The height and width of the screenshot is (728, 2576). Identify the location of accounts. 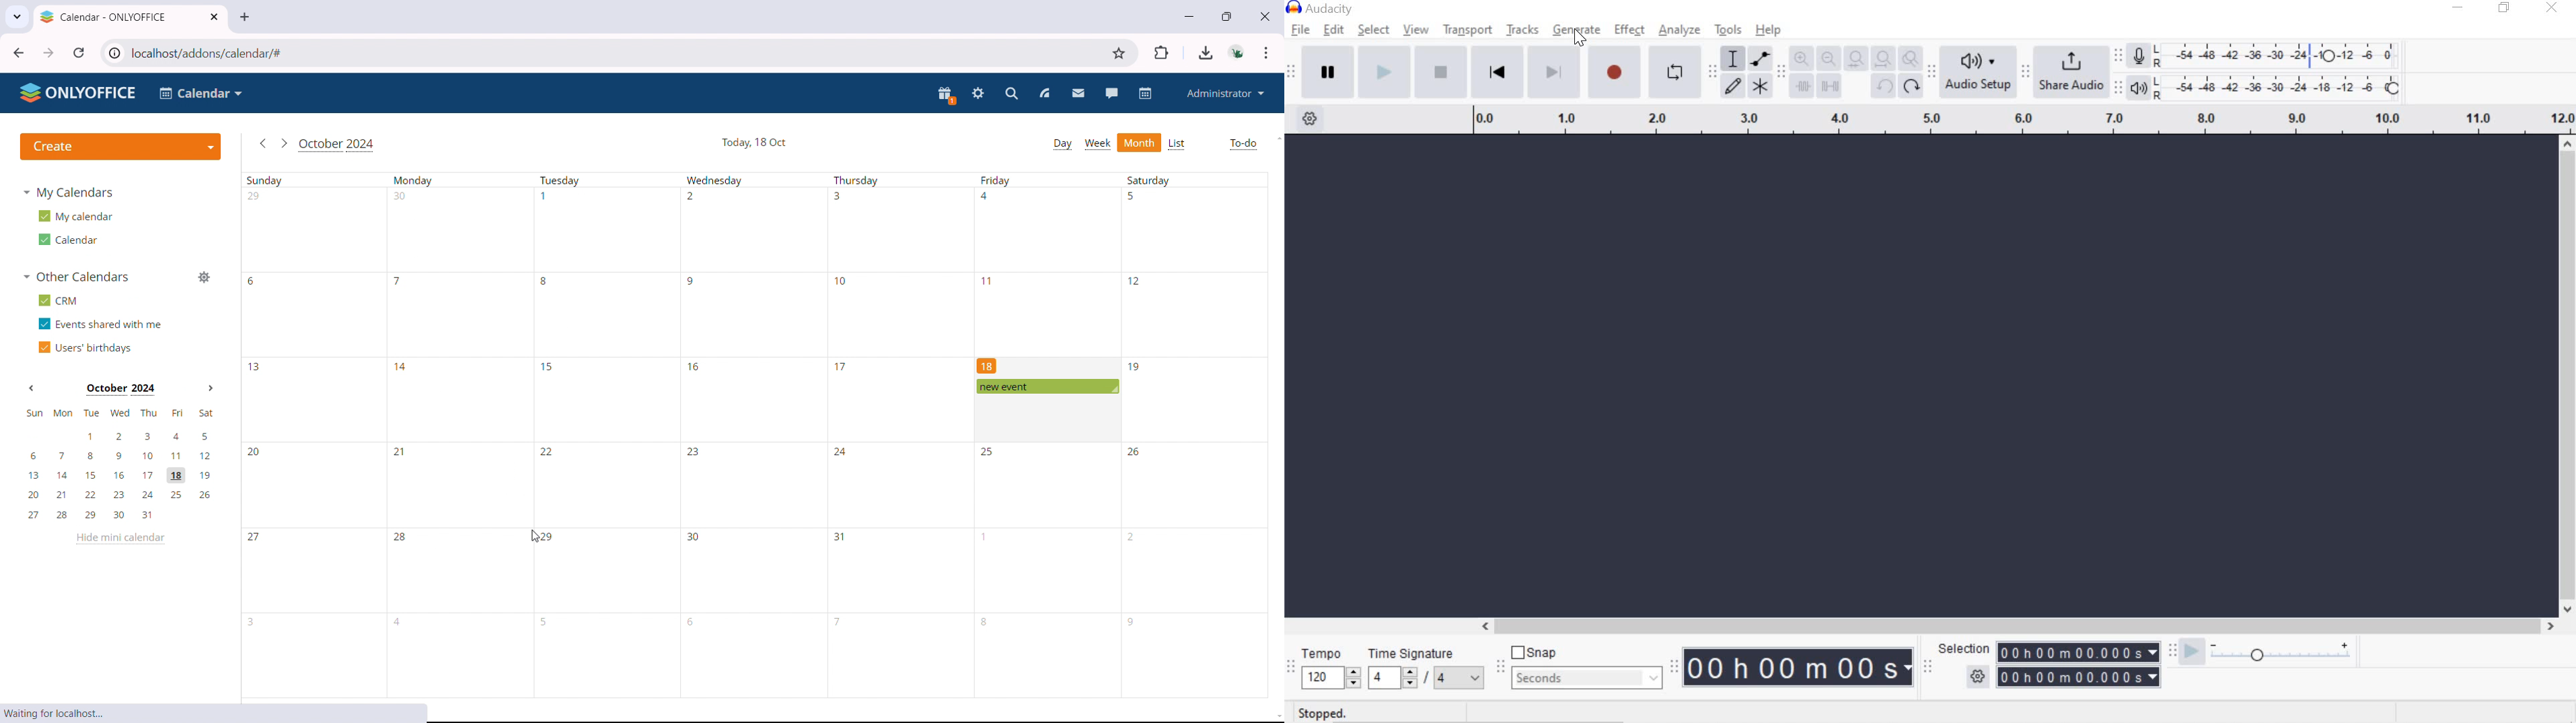
(1238, 52).